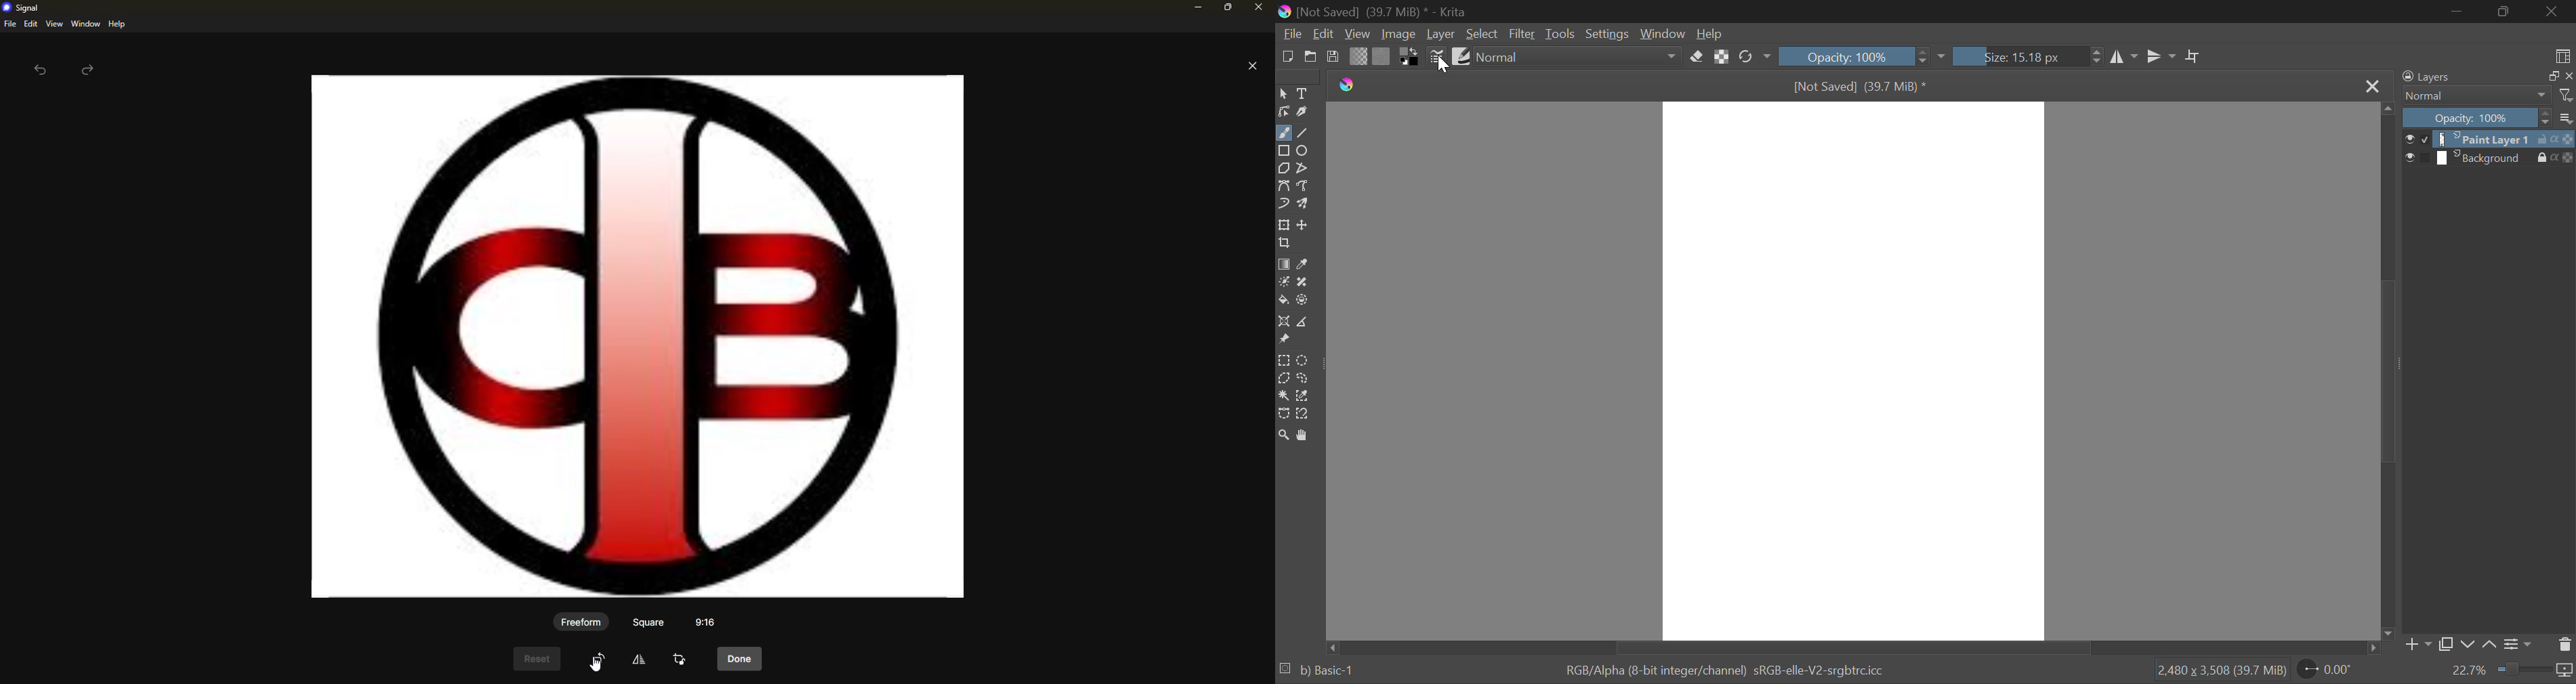  What do you see at coordinates (1663, 33) in the screenshot?
I see `Window` at bounding box center [1663, 33].